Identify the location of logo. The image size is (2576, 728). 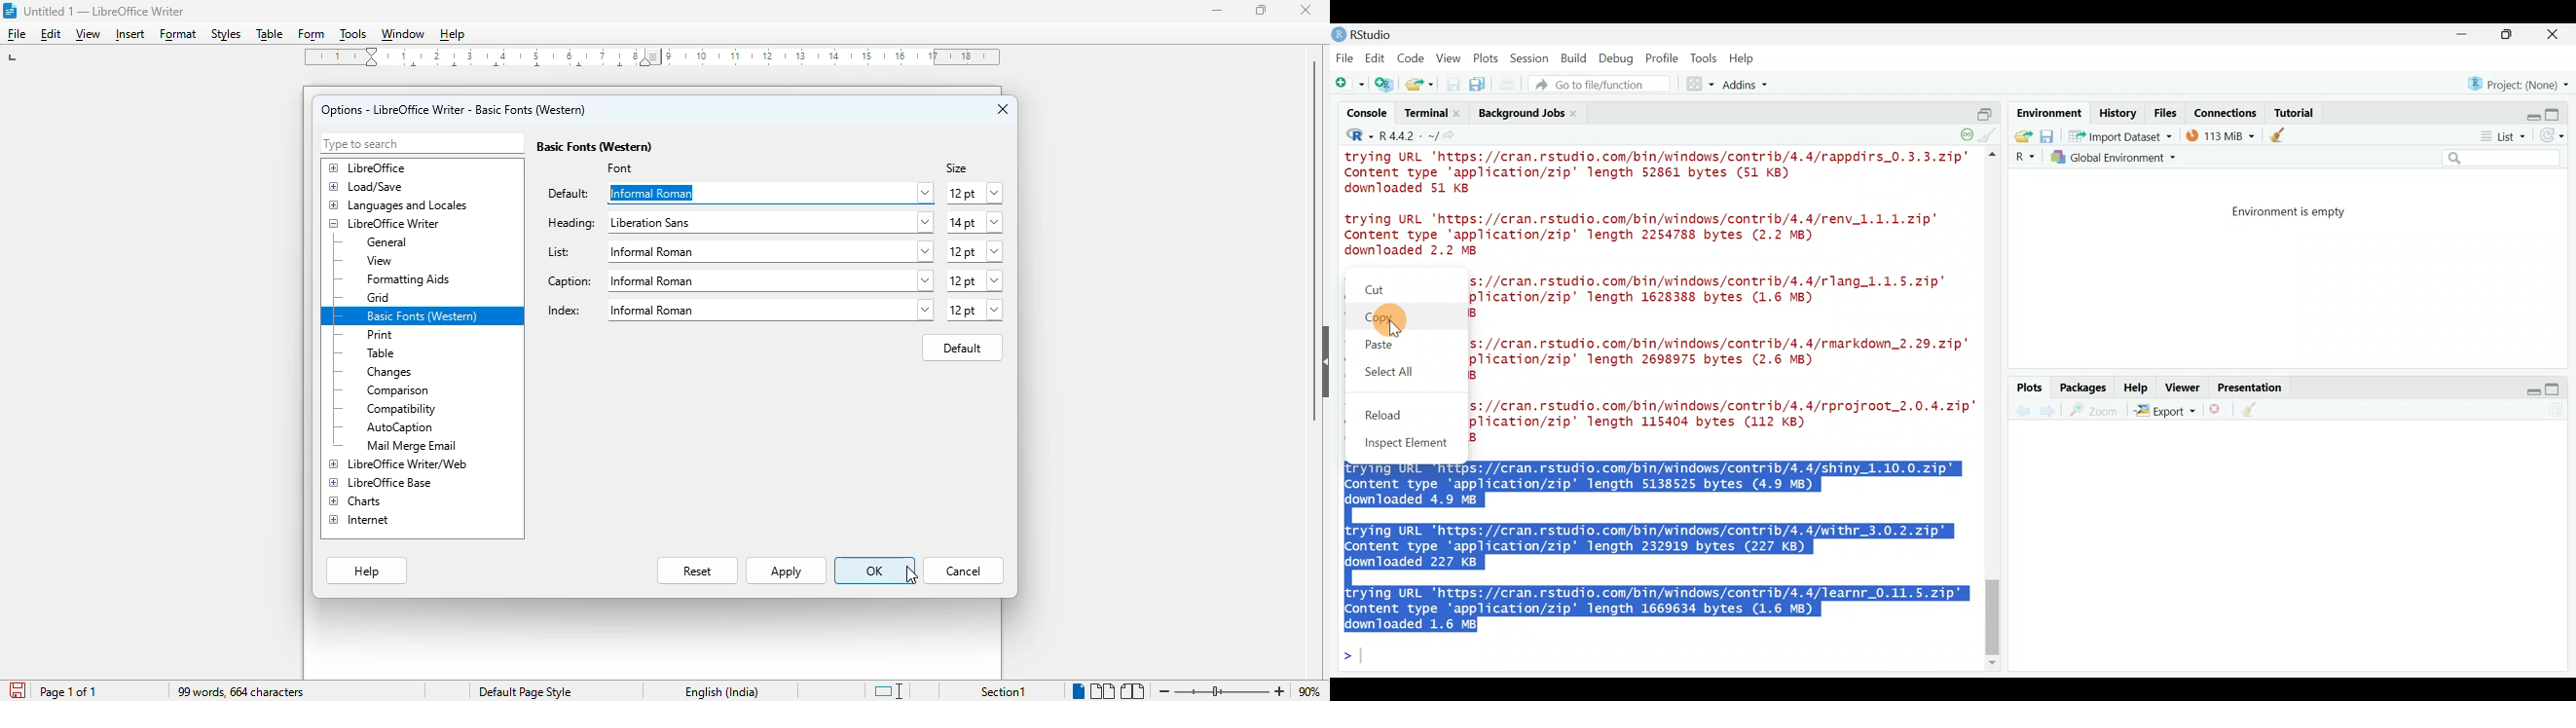
(10, 11).